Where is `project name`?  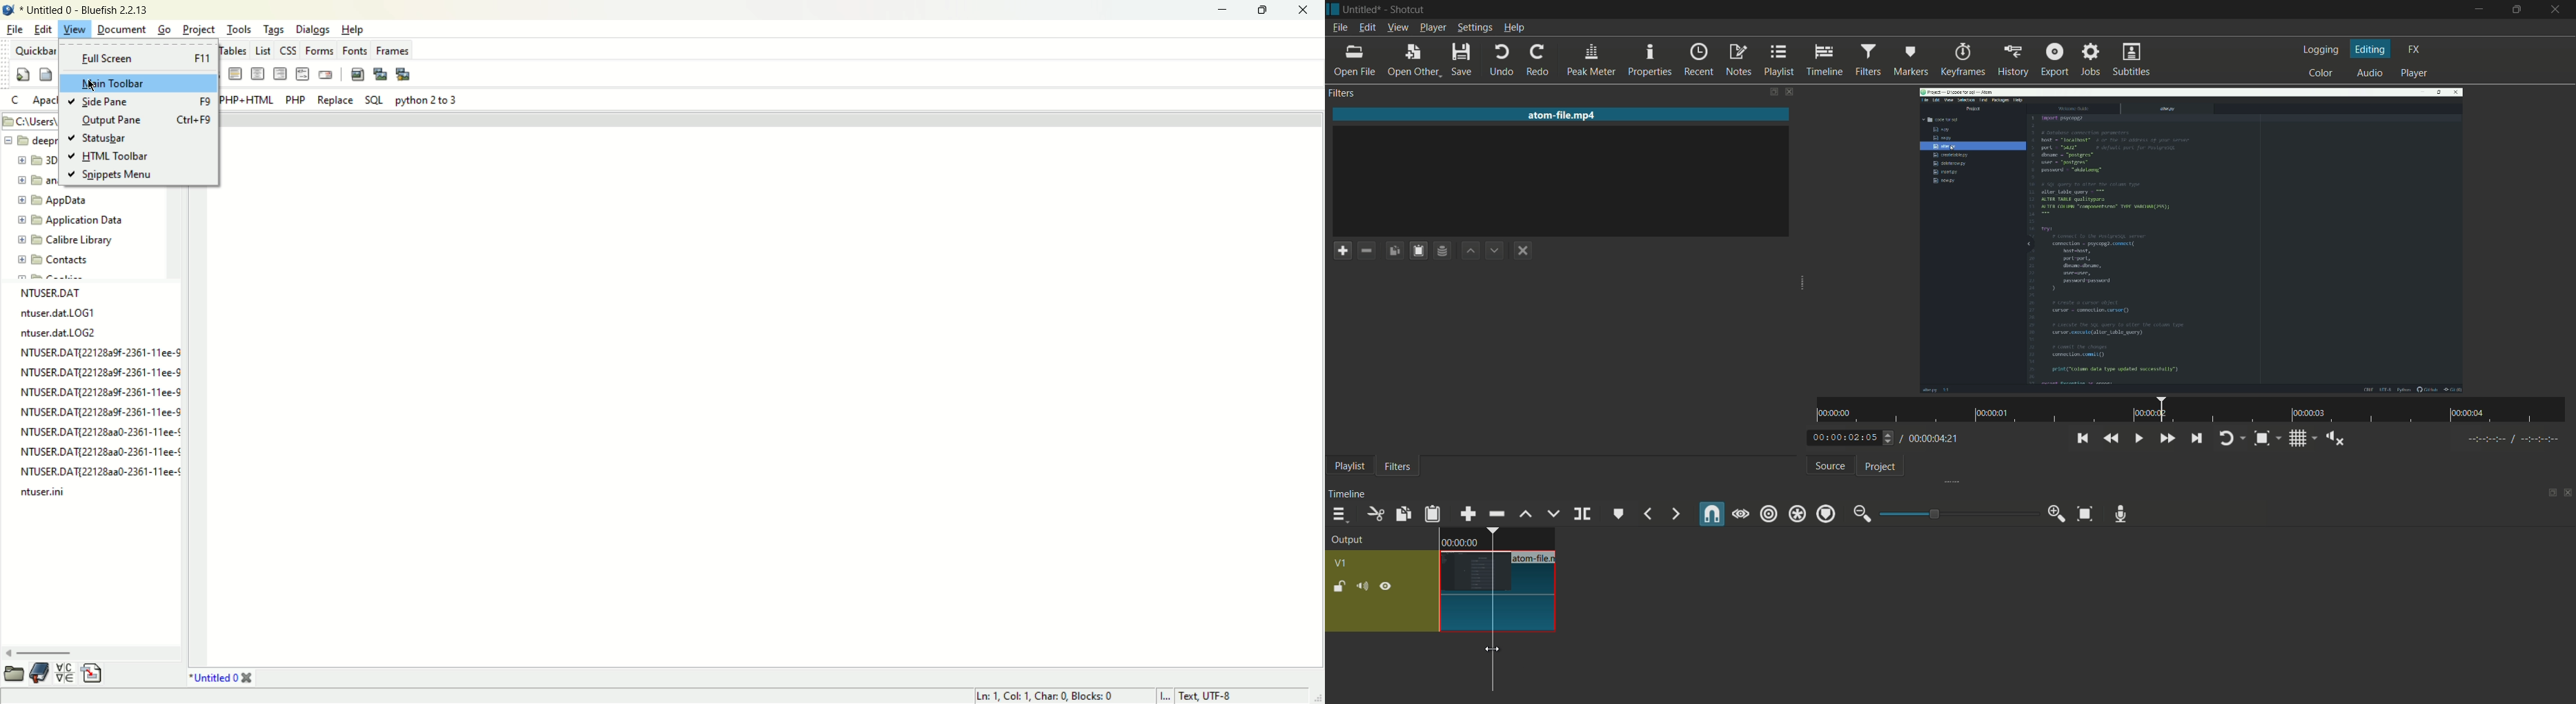 project name is located at coordinates (1361, 10).